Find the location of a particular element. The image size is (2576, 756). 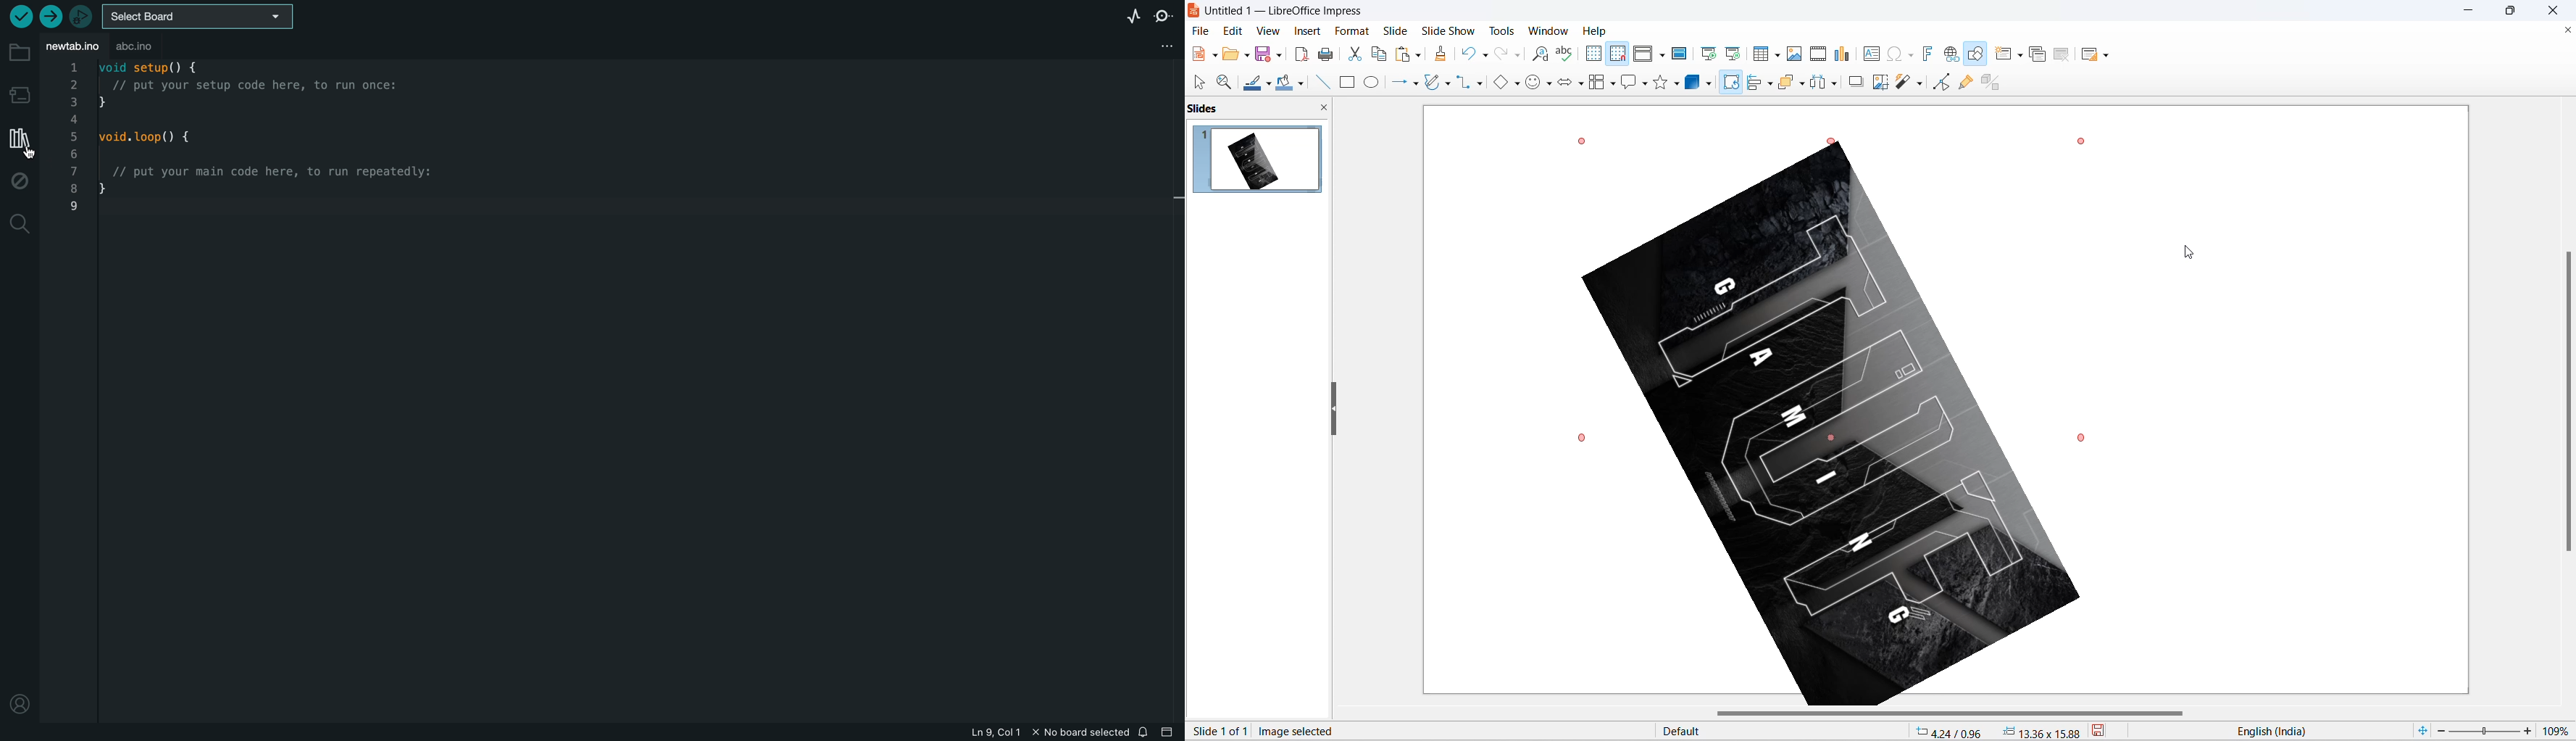

curve and polygons is located at coordinates (1448, 85).